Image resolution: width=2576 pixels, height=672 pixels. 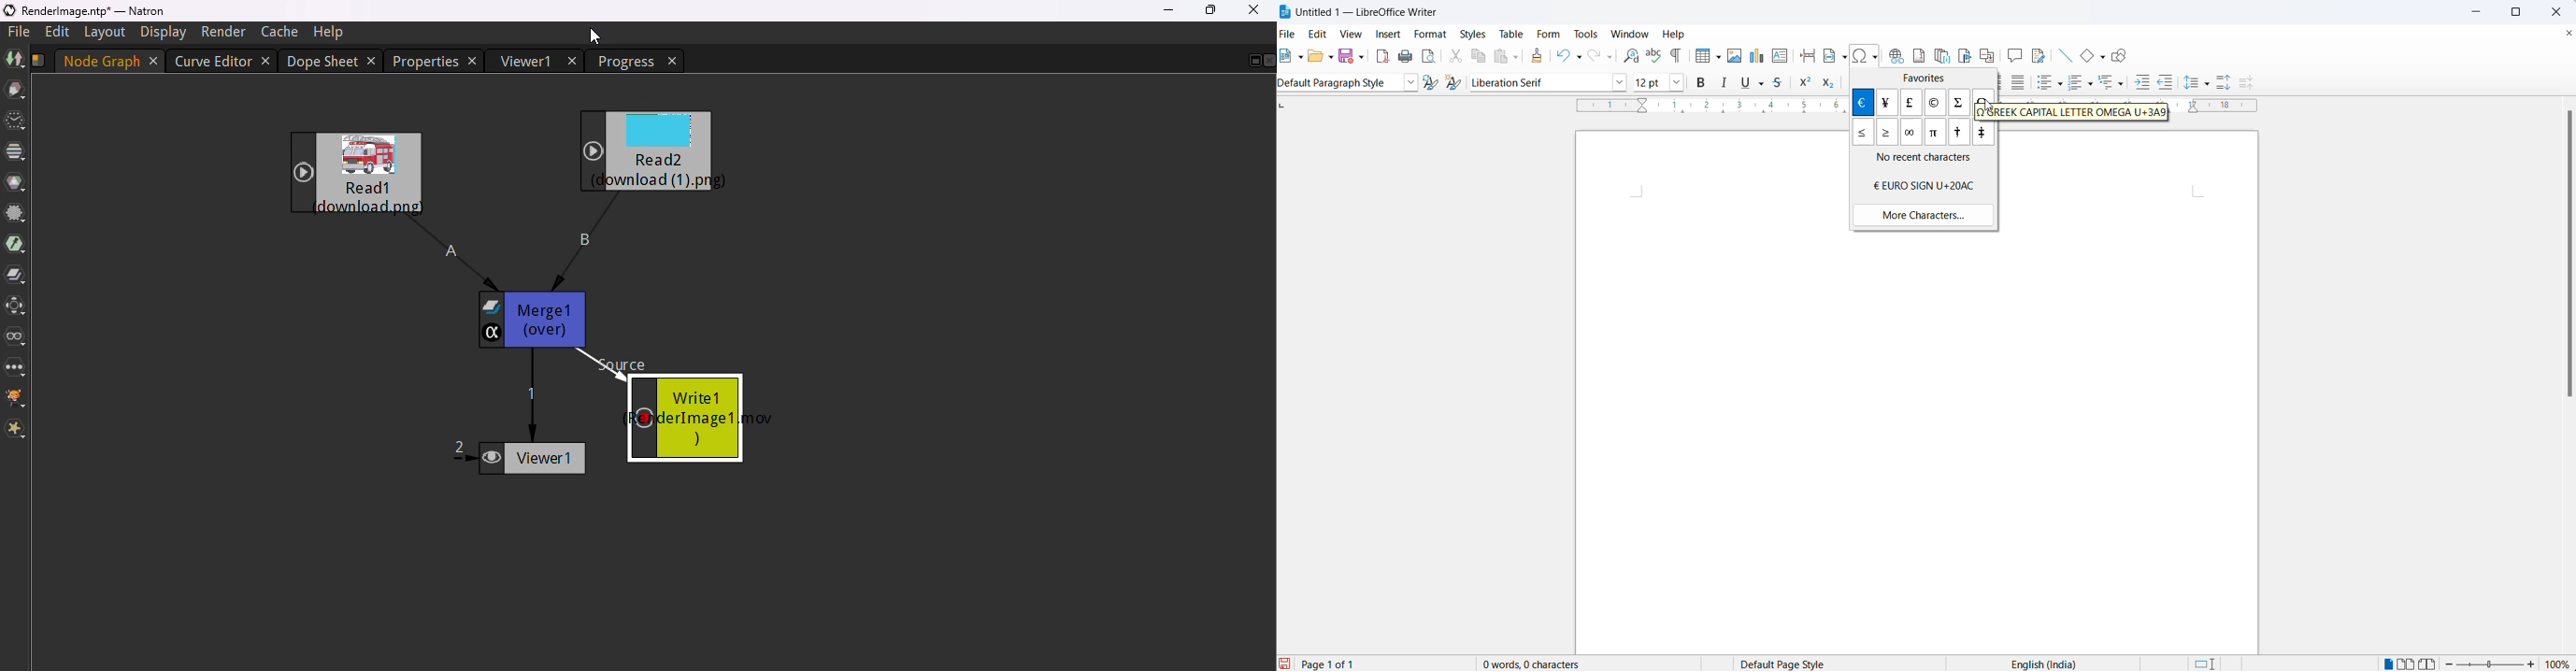 I want to click on more characters, so click(x=1923, y=214).